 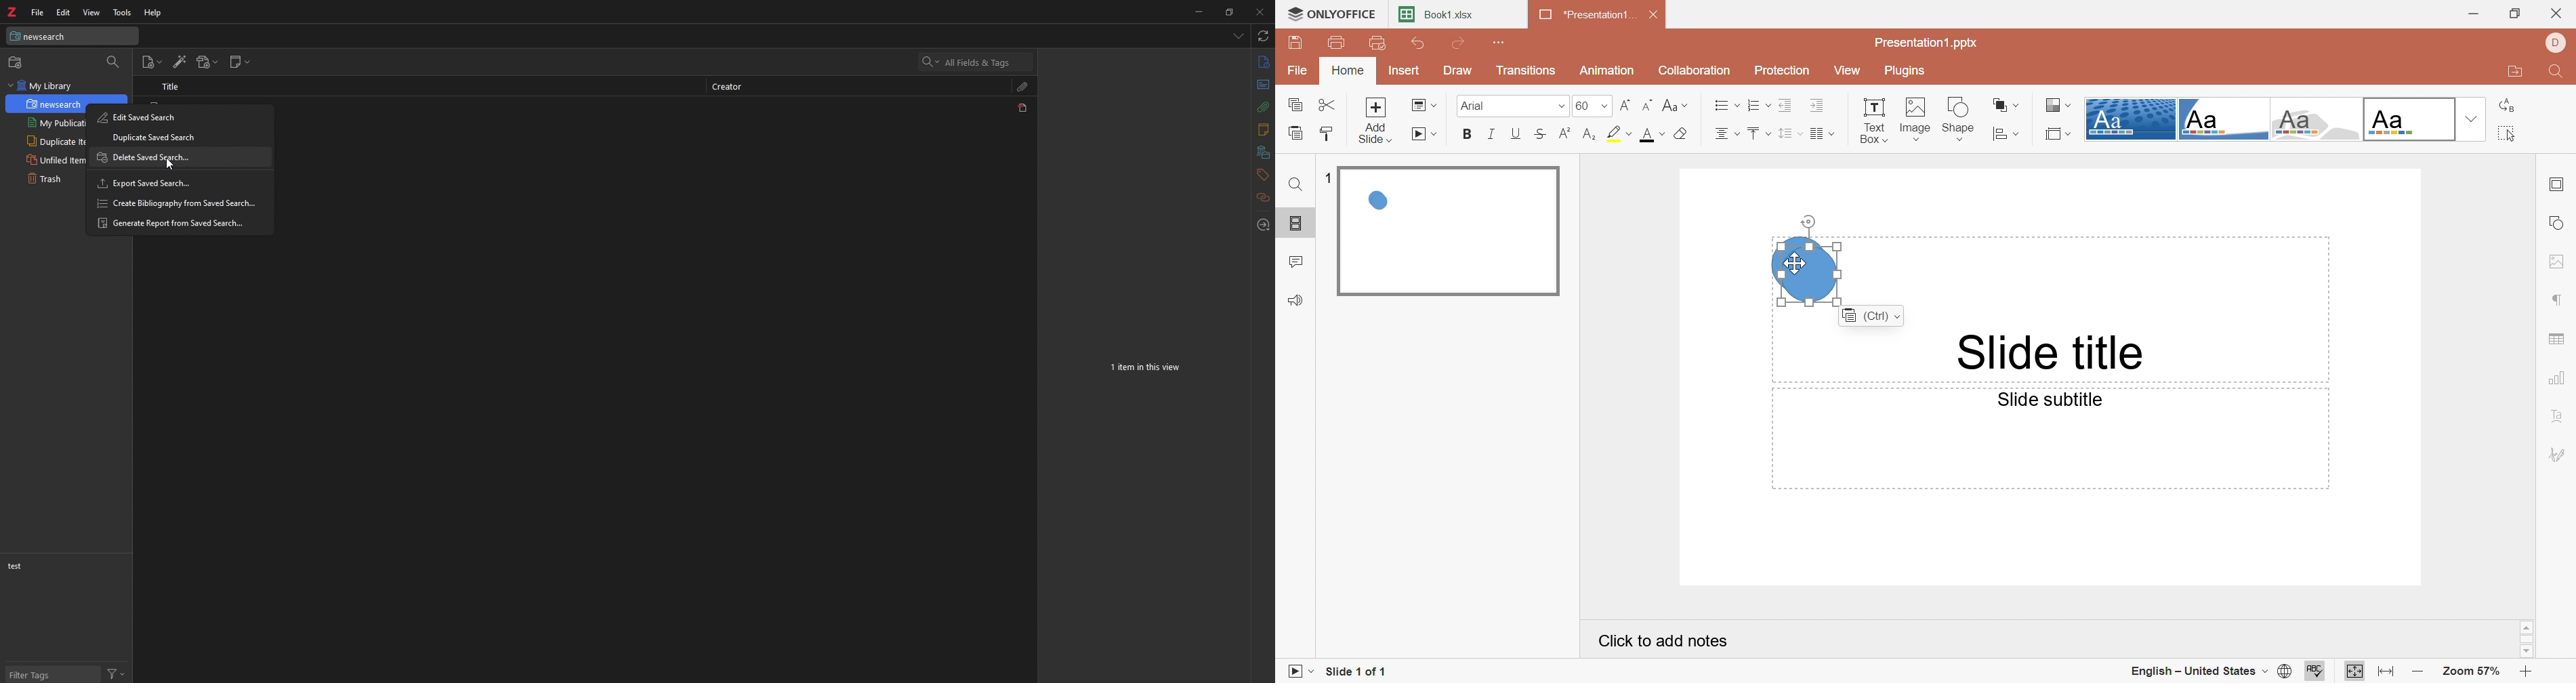 What do you see at coordinates (239, 62) in the screenshot?
I see `new note` at bounding box center [239, 62].